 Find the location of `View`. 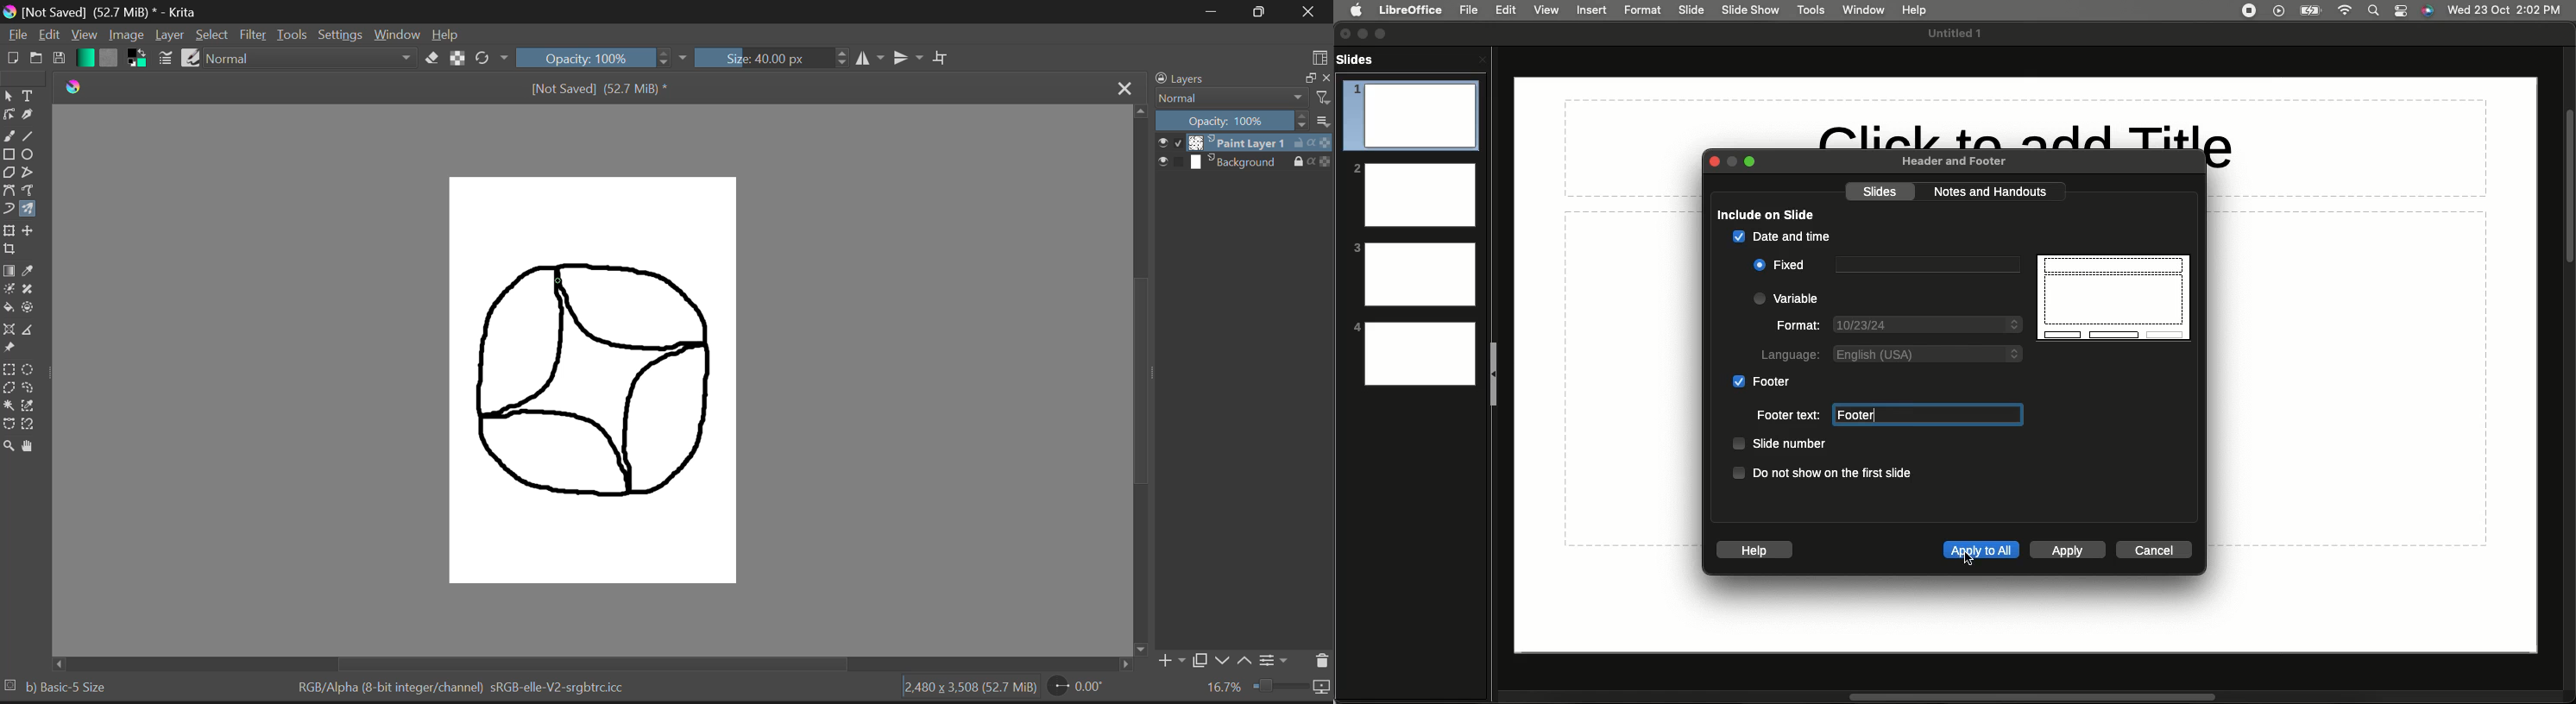

View is located at coordinates (83, 35).